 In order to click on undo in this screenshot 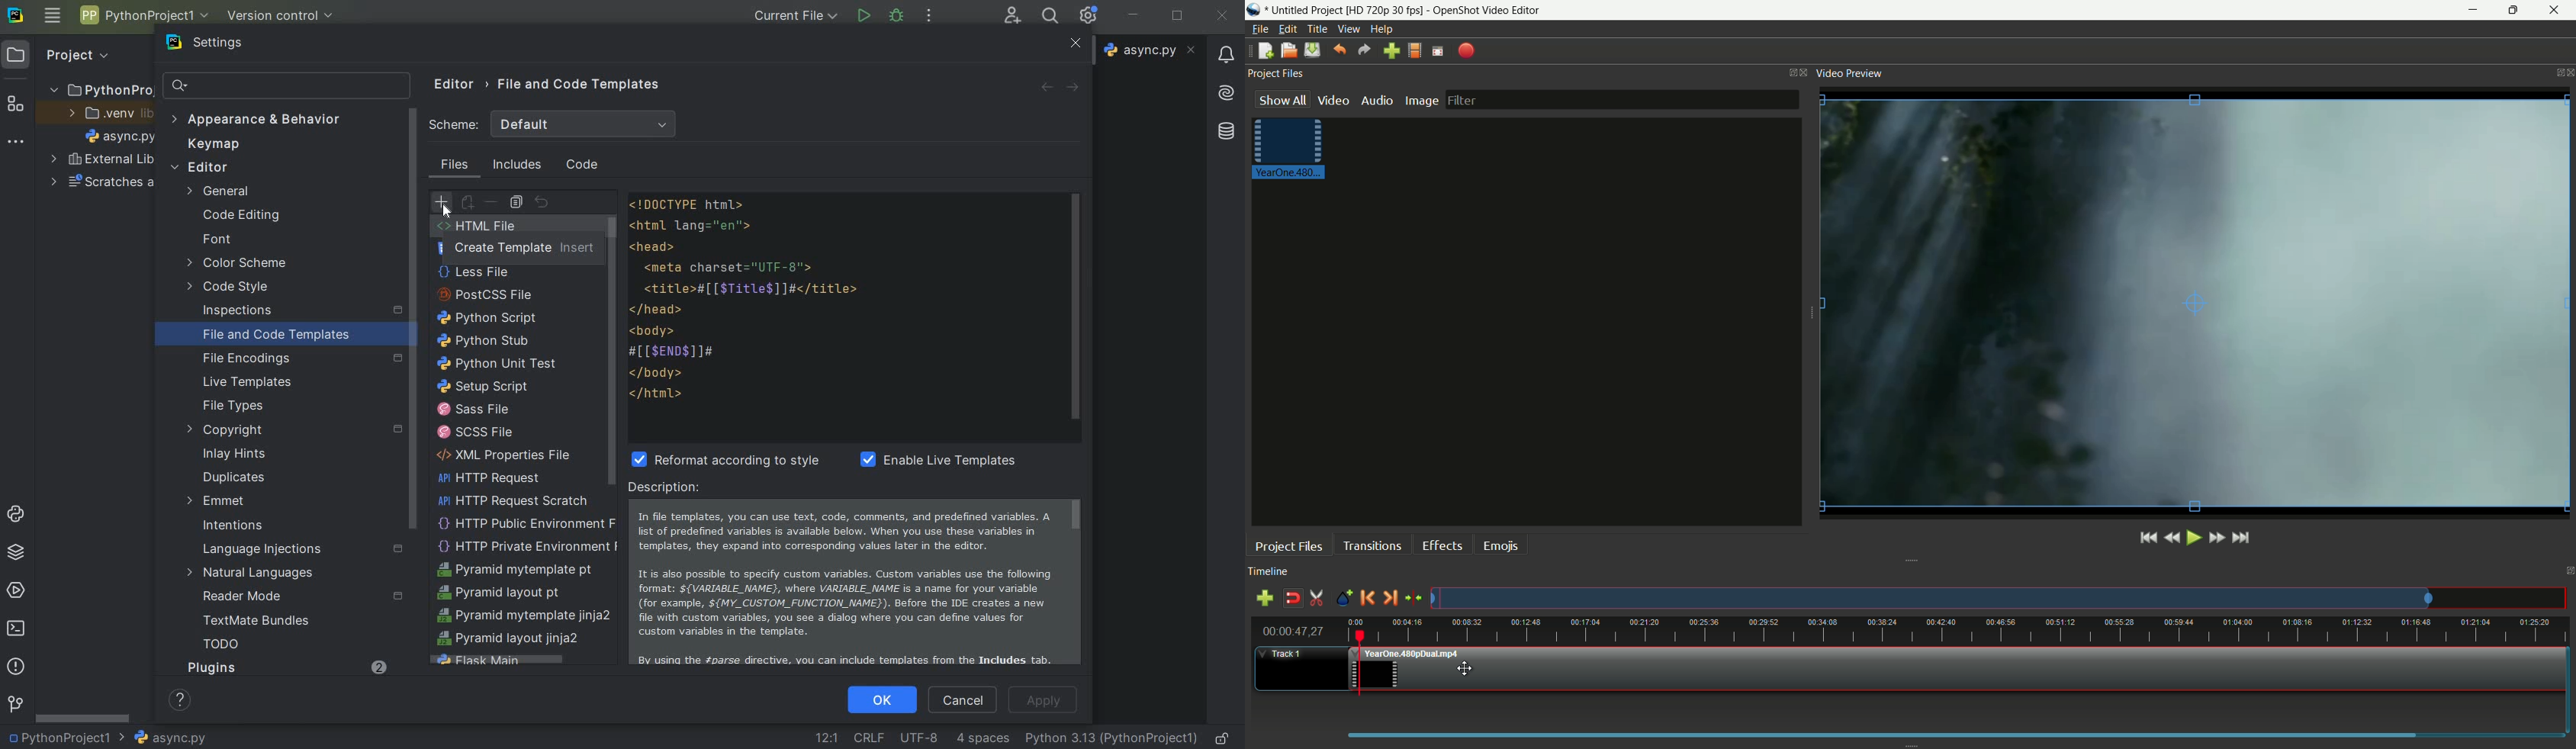, I will do `click(1339, 50)`.